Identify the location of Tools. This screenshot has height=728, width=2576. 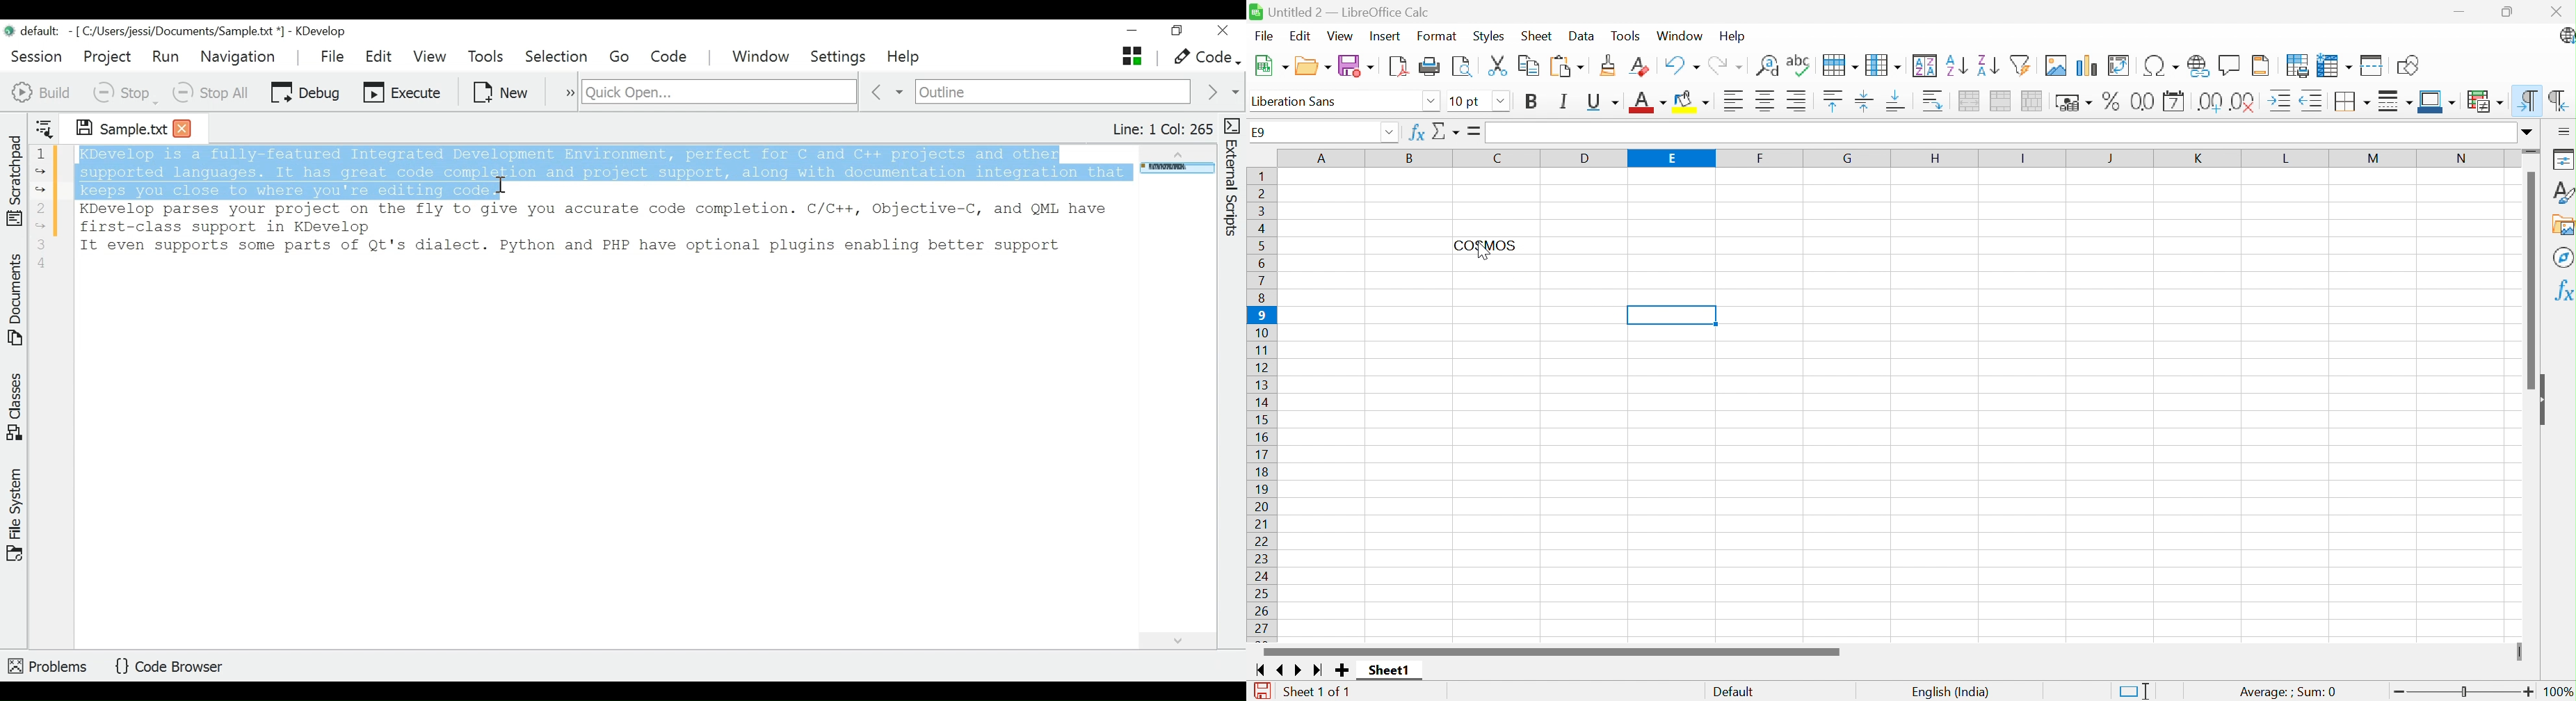
(1629, 35).